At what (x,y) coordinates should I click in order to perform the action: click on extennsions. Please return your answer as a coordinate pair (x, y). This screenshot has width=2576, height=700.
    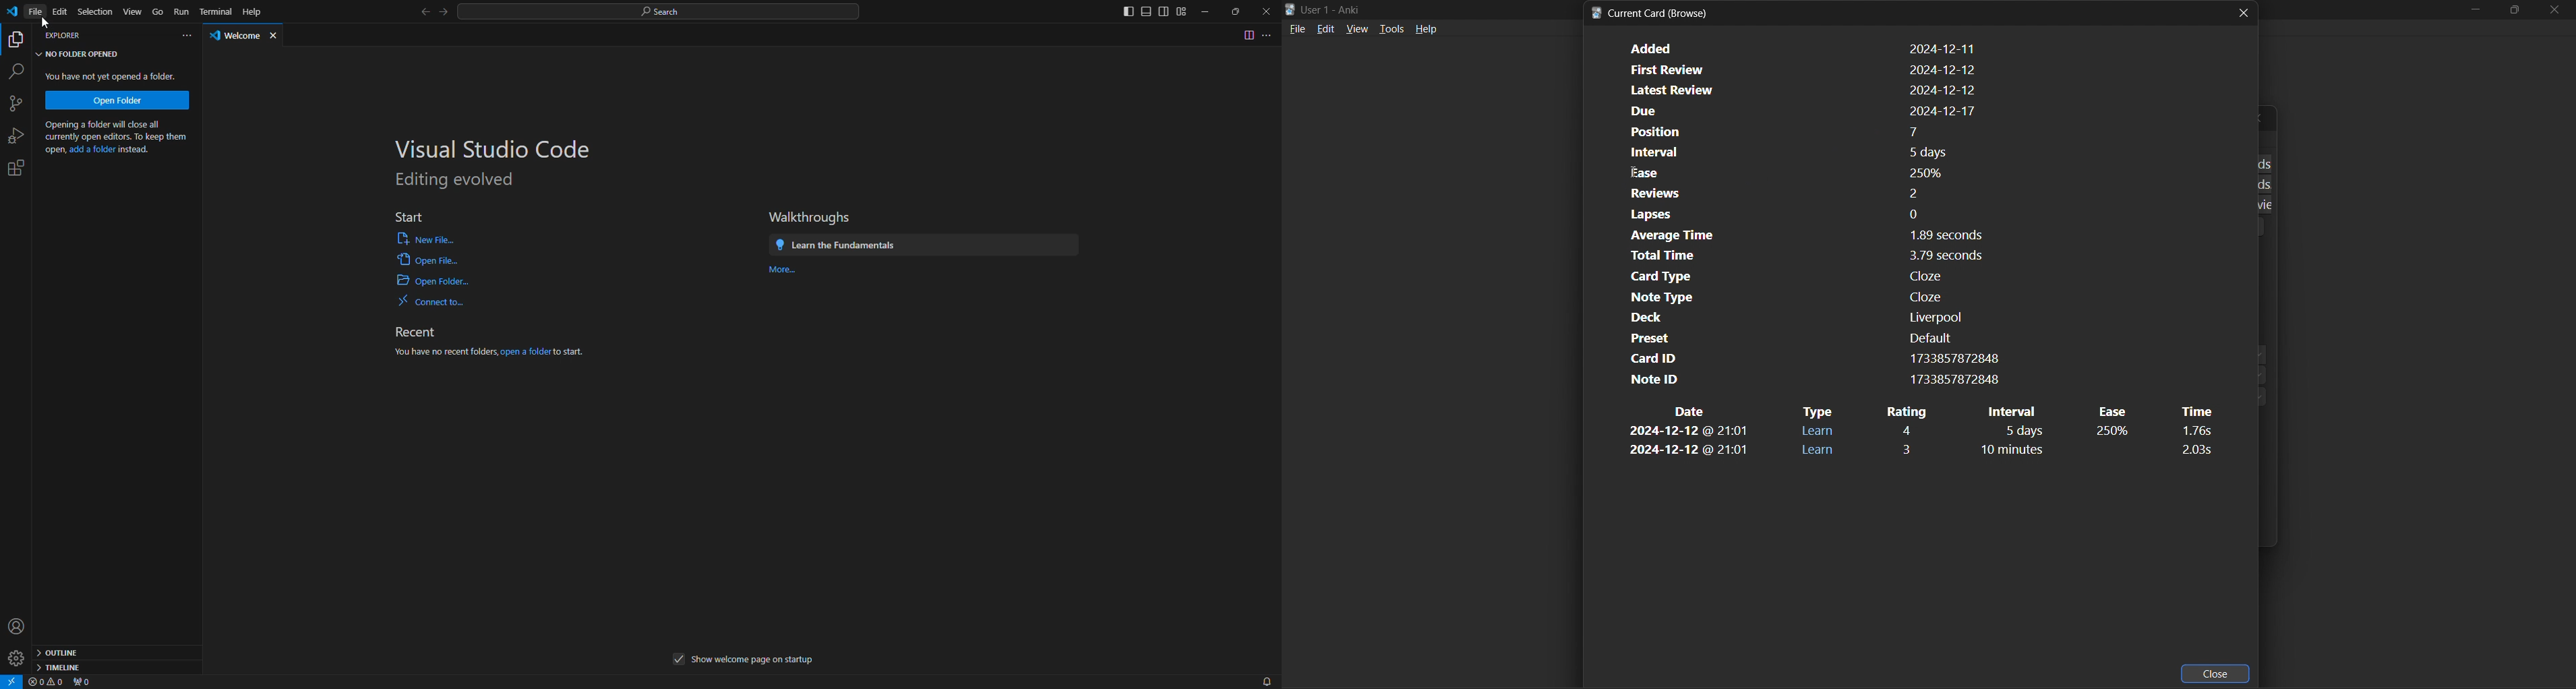
    Looking at the image, I should click on (20, 168).